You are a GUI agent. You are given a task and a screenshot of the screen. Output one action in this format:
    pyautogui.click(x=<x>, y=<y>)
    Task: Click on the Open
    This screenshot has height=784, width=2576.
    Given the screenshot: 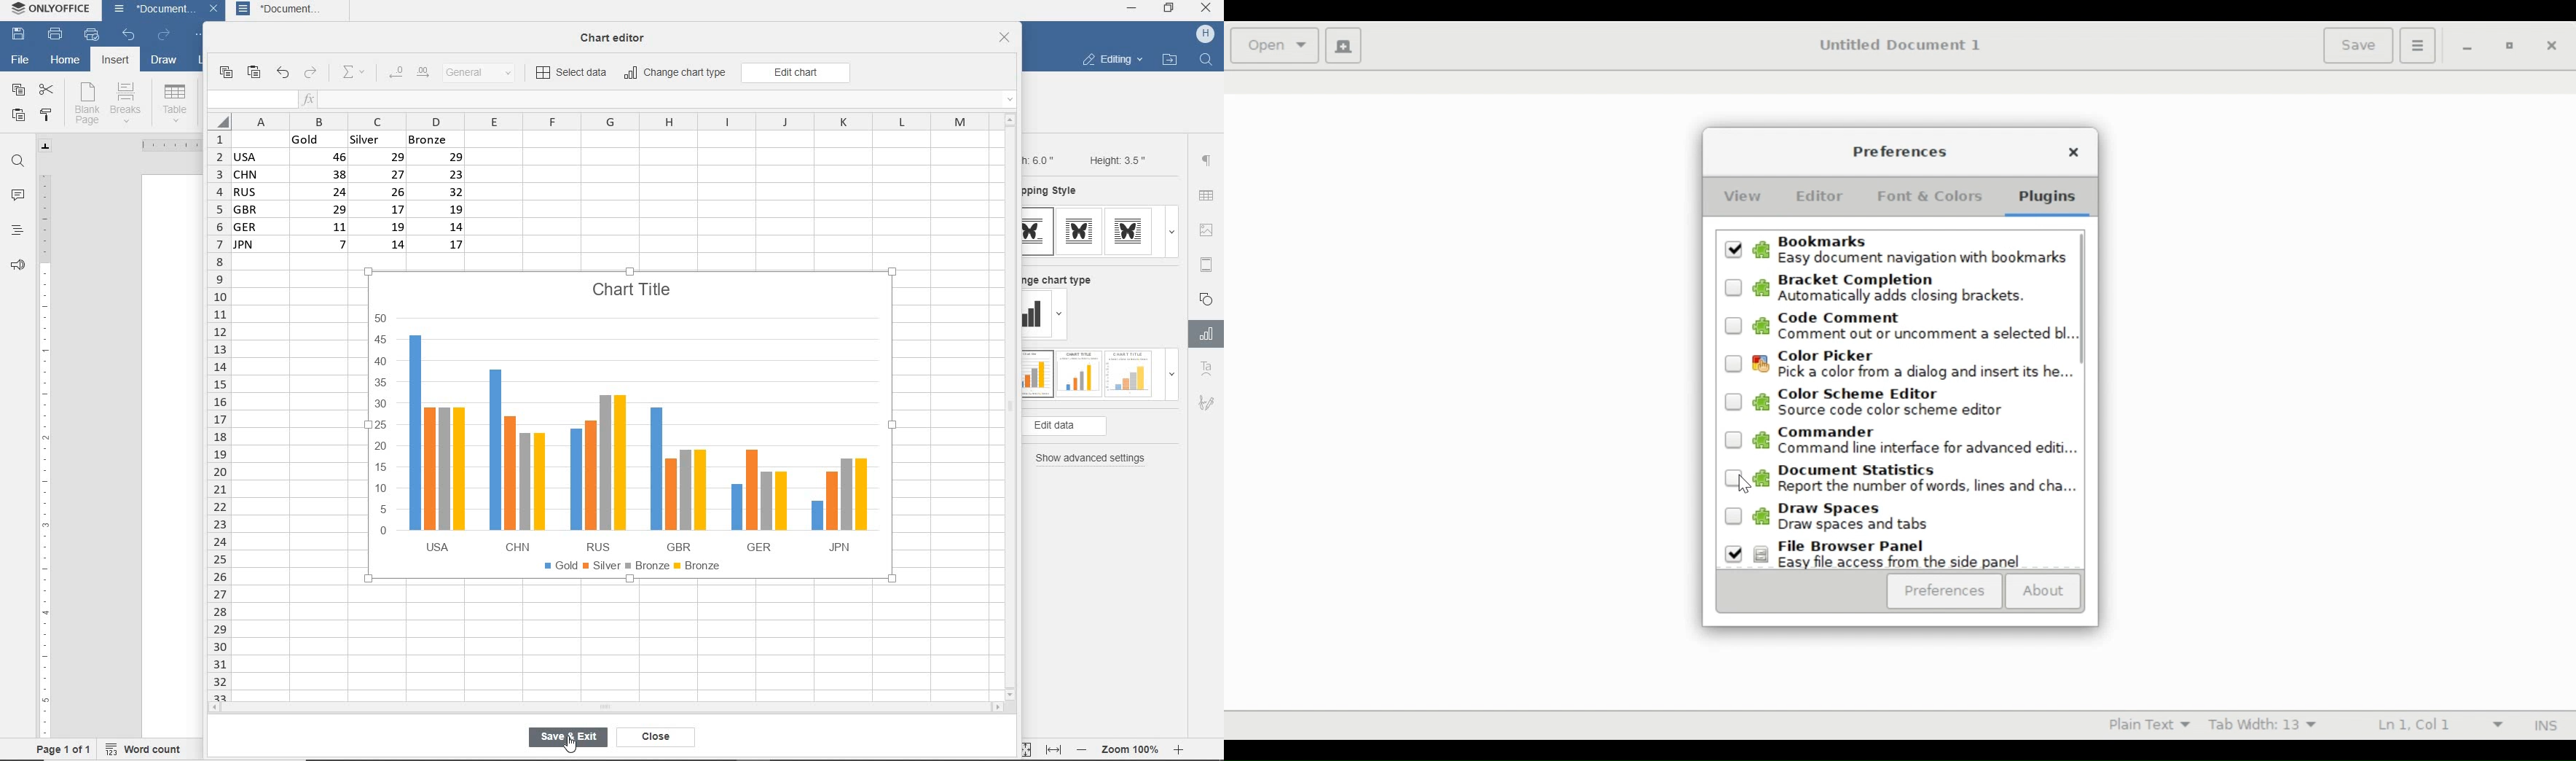 What is the action you would take?
    pyautogui.click(x=1273, y=45)
    